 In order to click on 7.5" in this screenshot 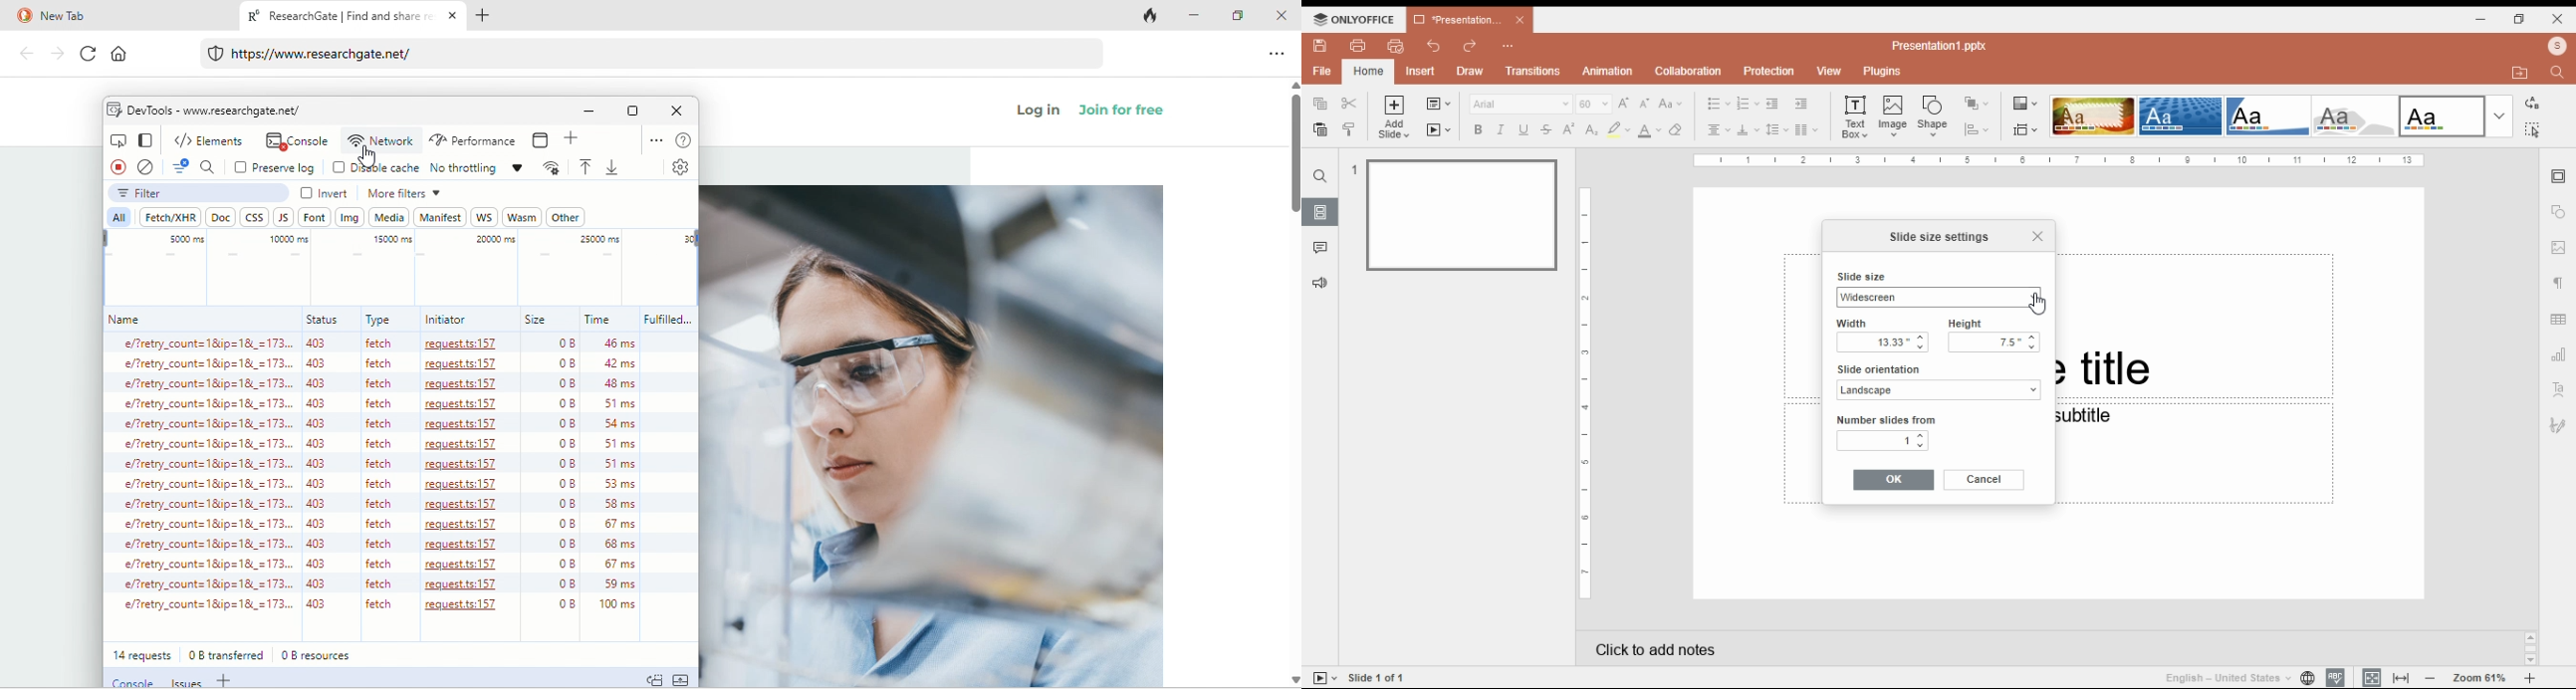, I will do `click(1993, 344)`.